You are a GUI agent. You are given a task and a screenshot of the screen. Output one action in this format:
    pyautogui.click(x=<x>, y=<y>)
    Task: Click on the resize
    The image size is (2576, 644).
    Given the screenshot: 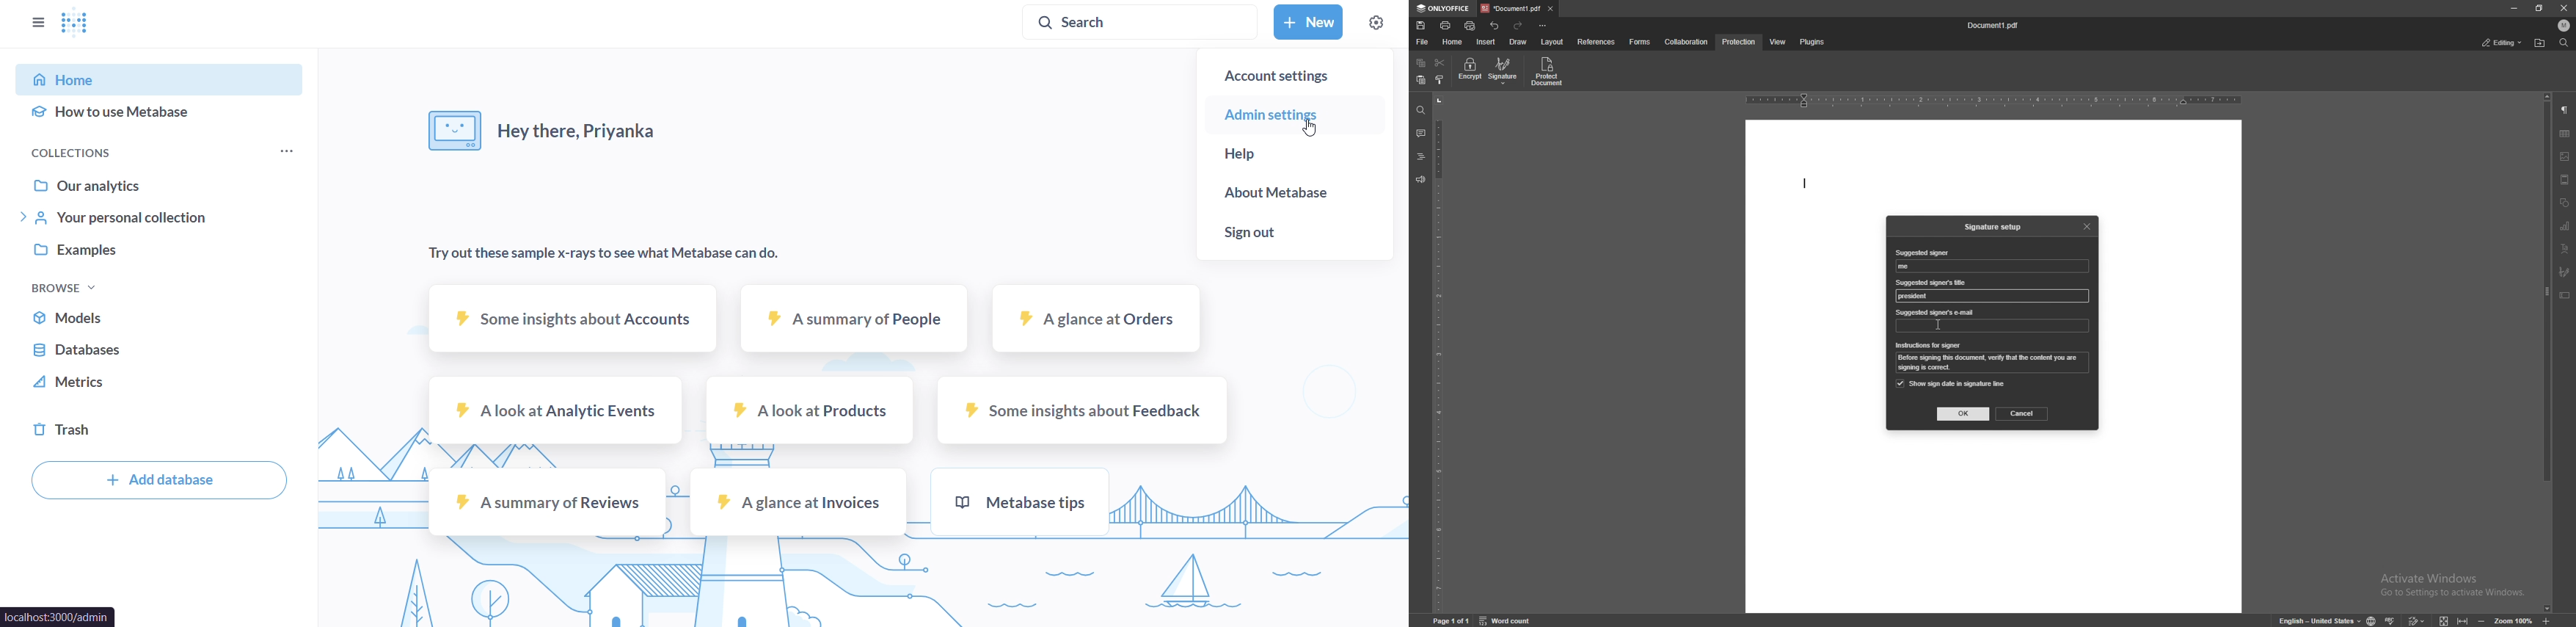 What is the action you would take?
    pyautogui.click(x=2541, y=8)
    